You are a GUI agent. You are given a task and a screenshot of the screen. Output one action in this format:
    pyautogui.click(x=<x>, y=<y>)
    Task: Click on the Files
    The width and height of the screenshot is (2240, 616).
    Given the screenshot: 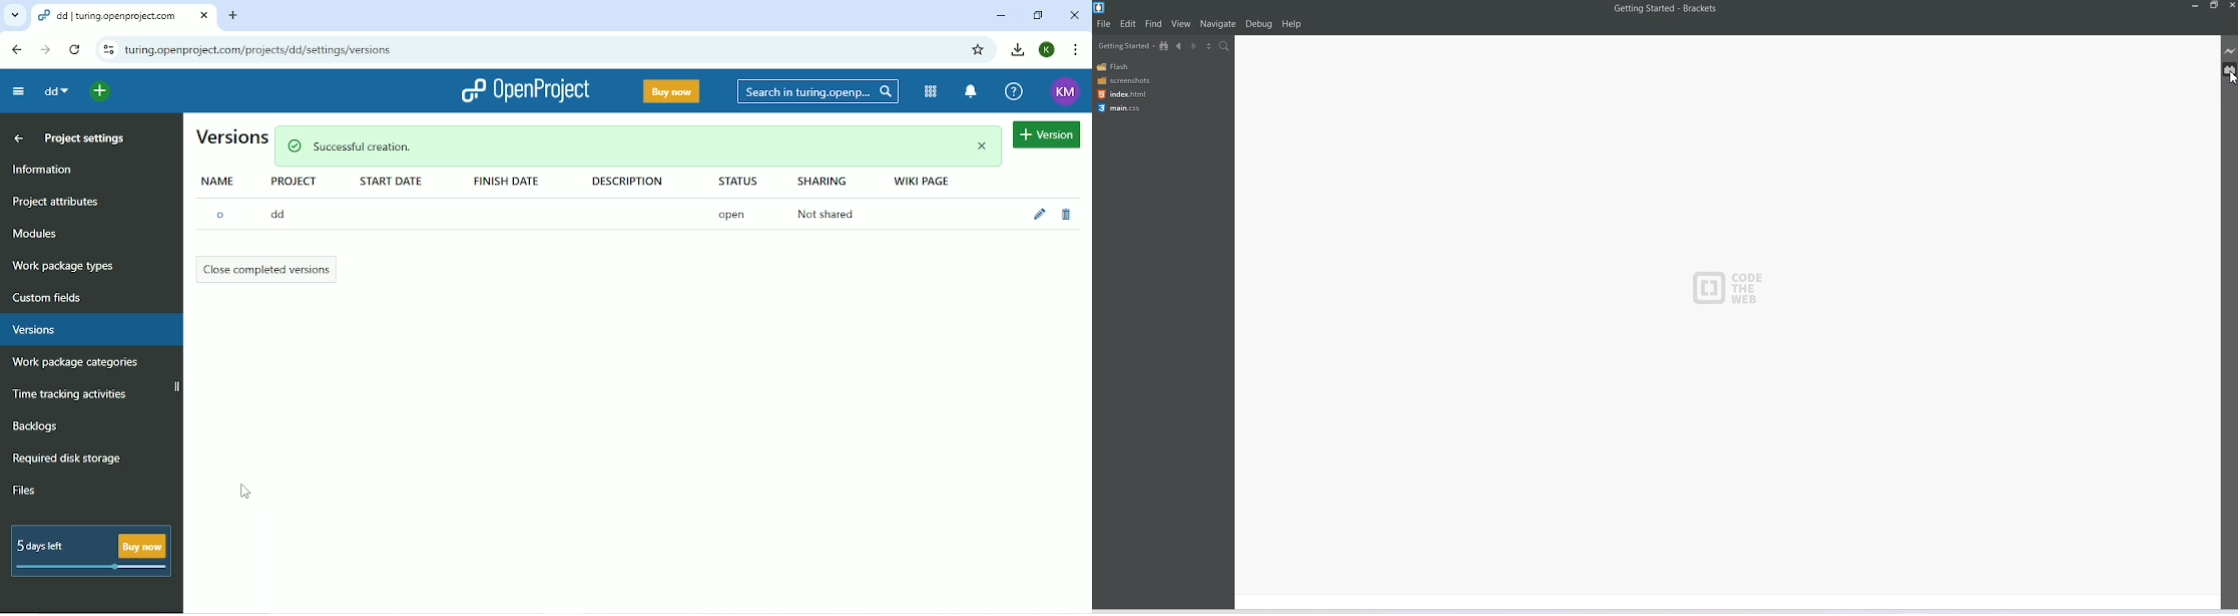 What is the action you would take?
    pyautogui.click(x=24, y=489)
    